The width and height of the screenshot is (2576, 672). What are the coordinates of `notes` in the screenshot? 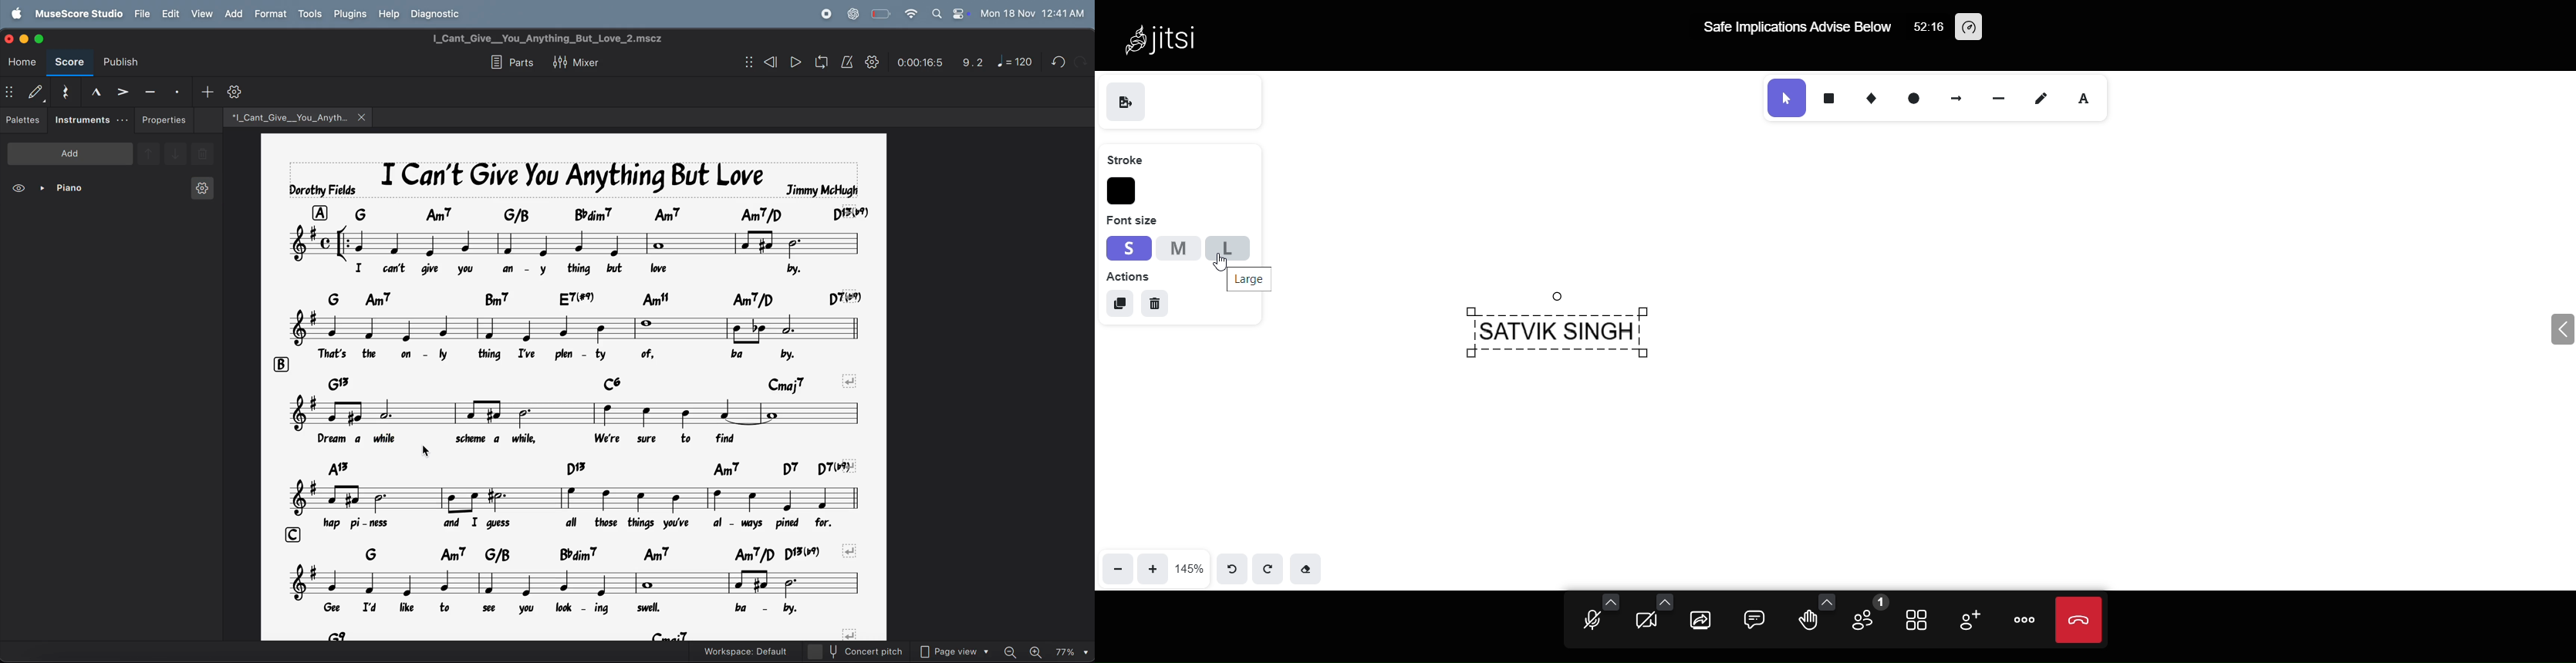 It's located at (581, 499).